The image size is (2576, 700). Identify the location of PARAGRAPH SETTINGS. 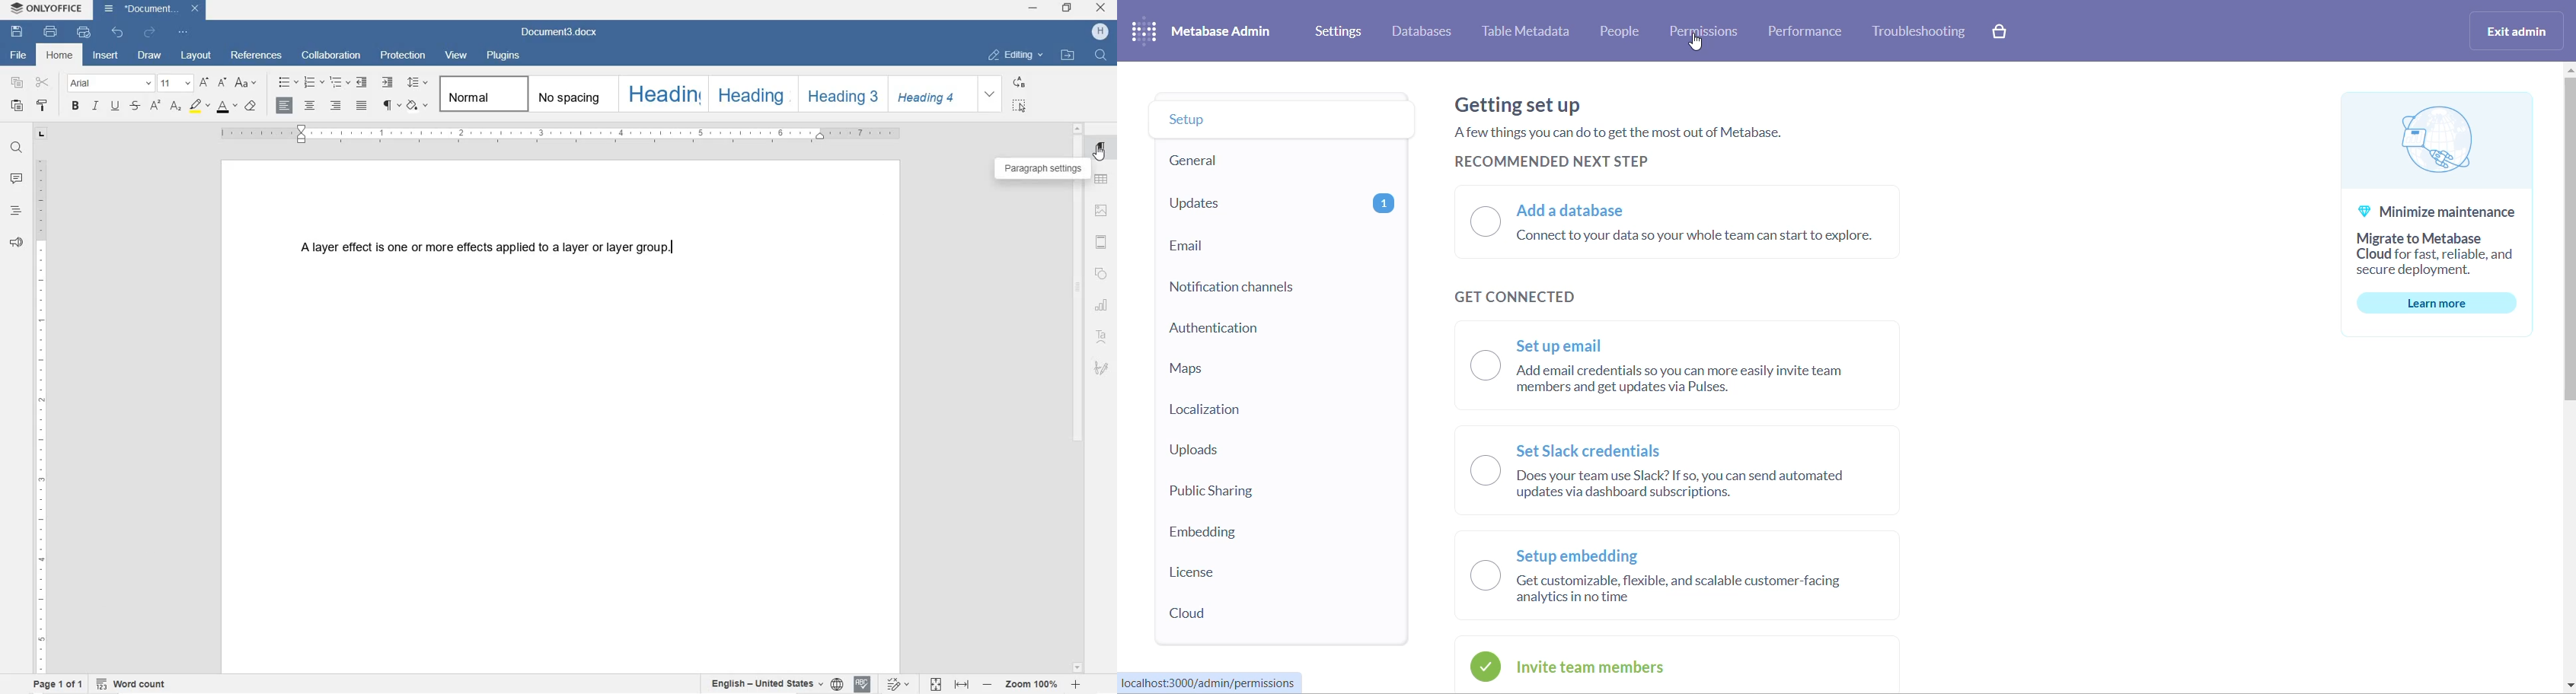
(1044, 168).